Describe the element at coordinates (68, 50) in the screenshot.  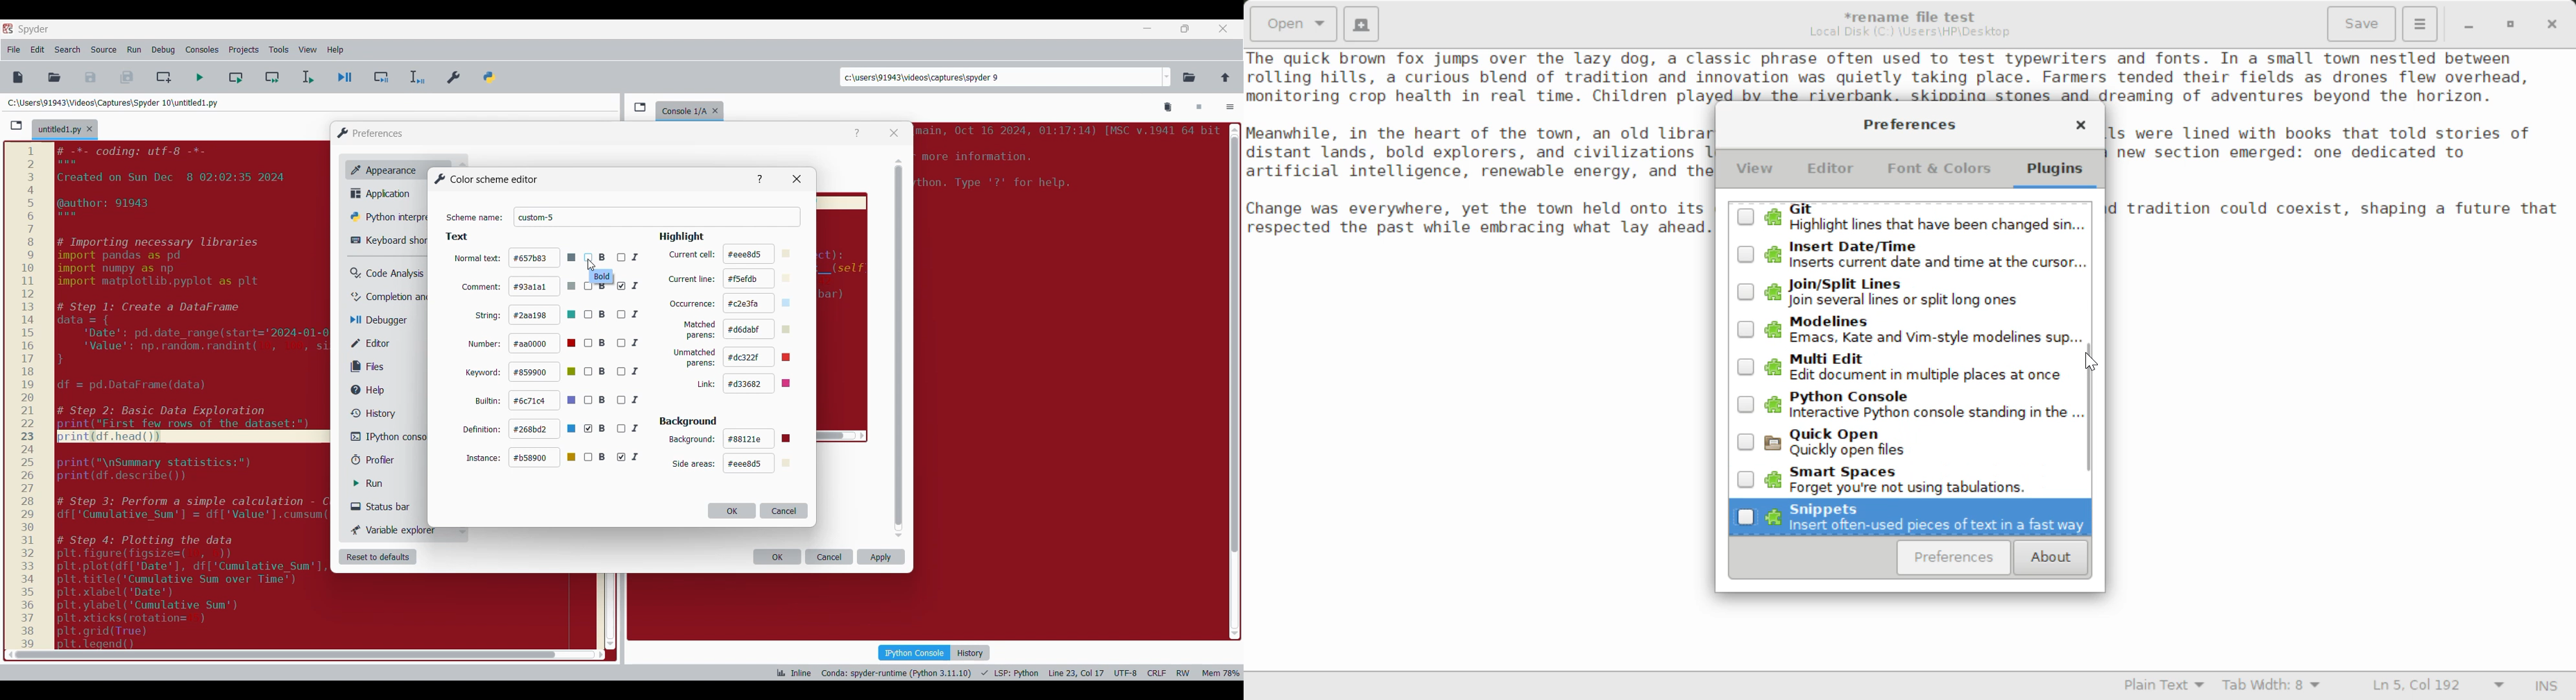
I see `Search menu` at that location.